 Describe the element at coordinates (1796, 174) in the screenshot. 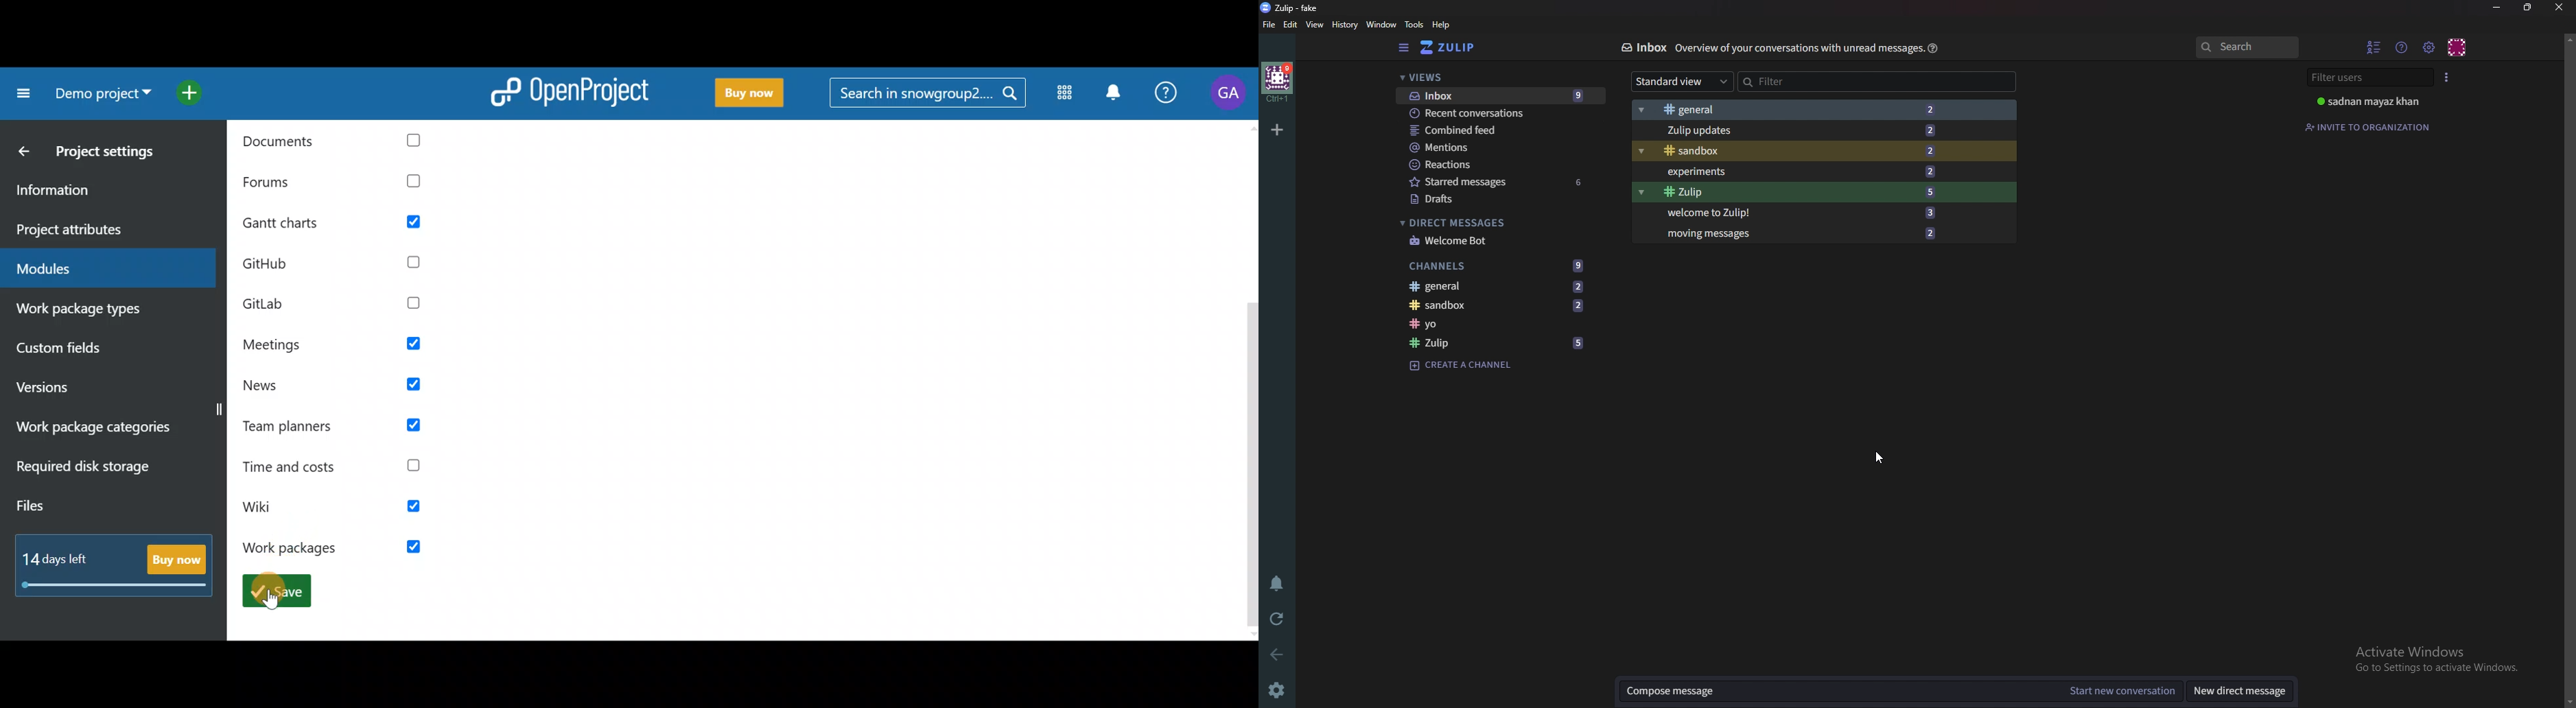

I see `Experiments` at that location.